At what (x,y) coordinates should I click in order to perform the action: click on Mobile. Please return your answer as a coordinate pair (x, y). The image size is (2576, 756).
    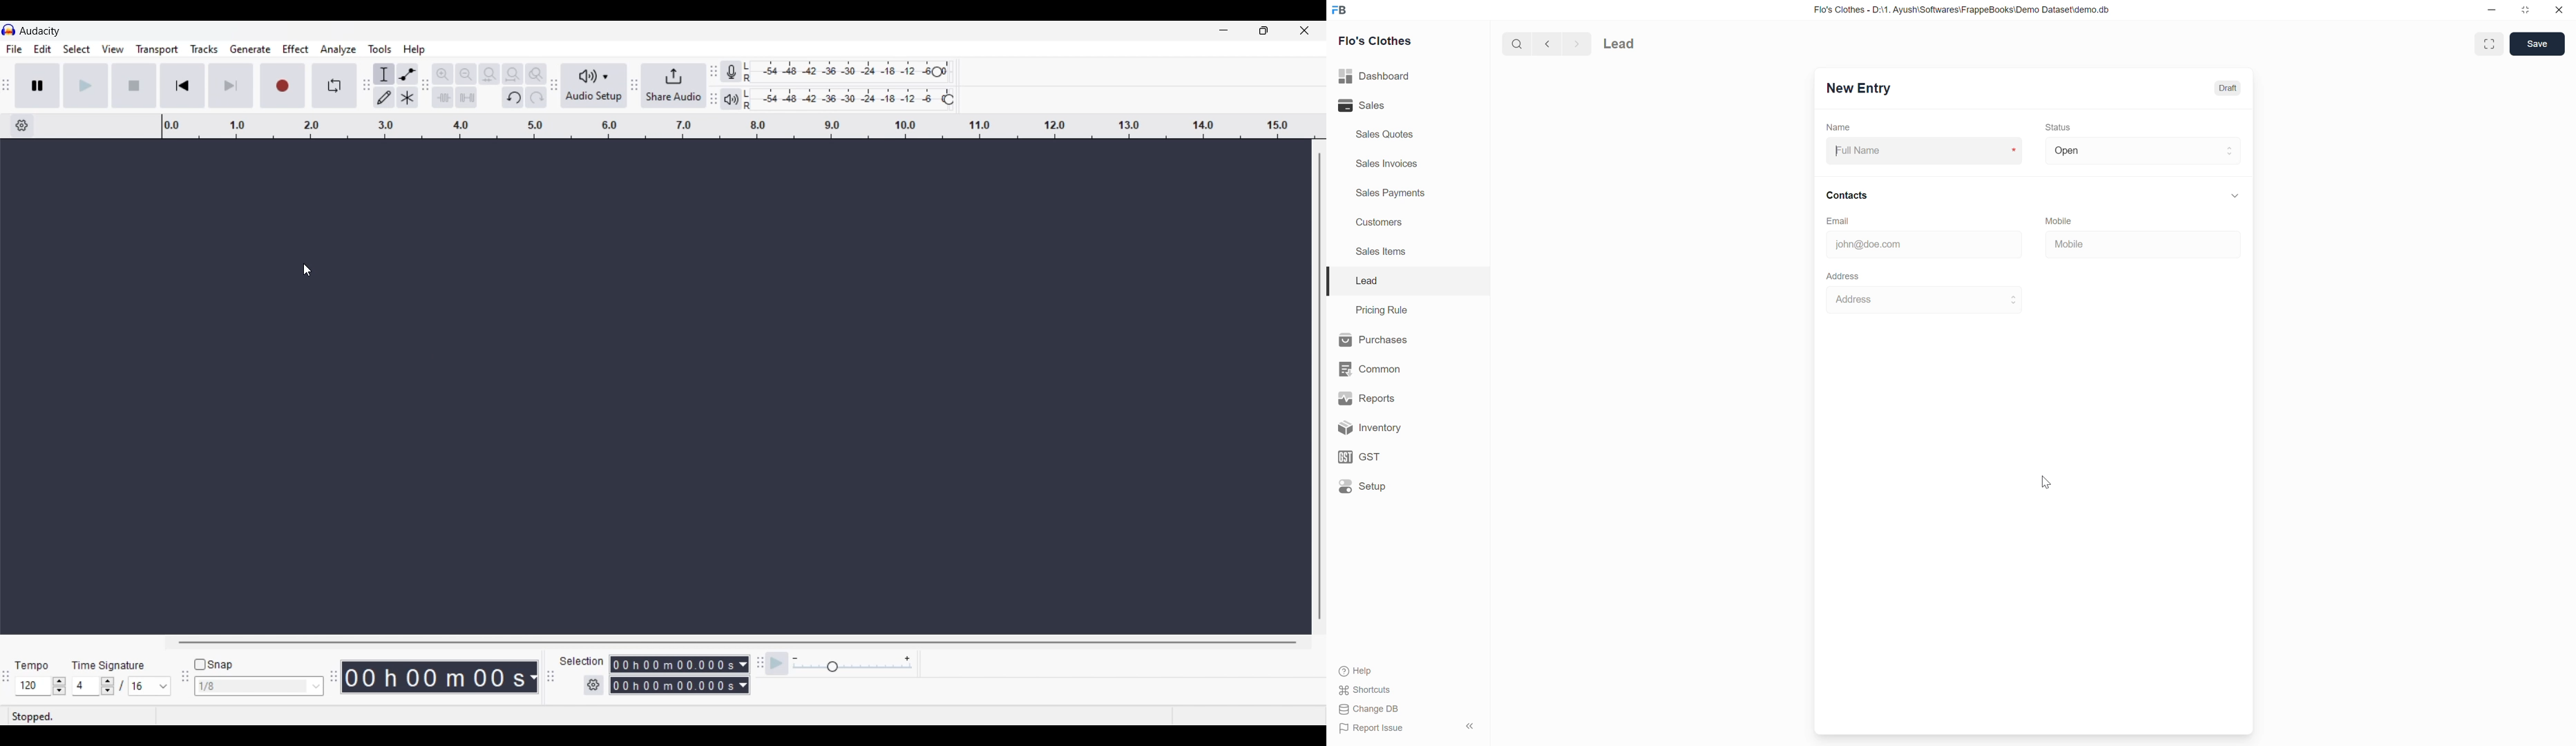
    Looking at the image, I should click on (2064, 219).